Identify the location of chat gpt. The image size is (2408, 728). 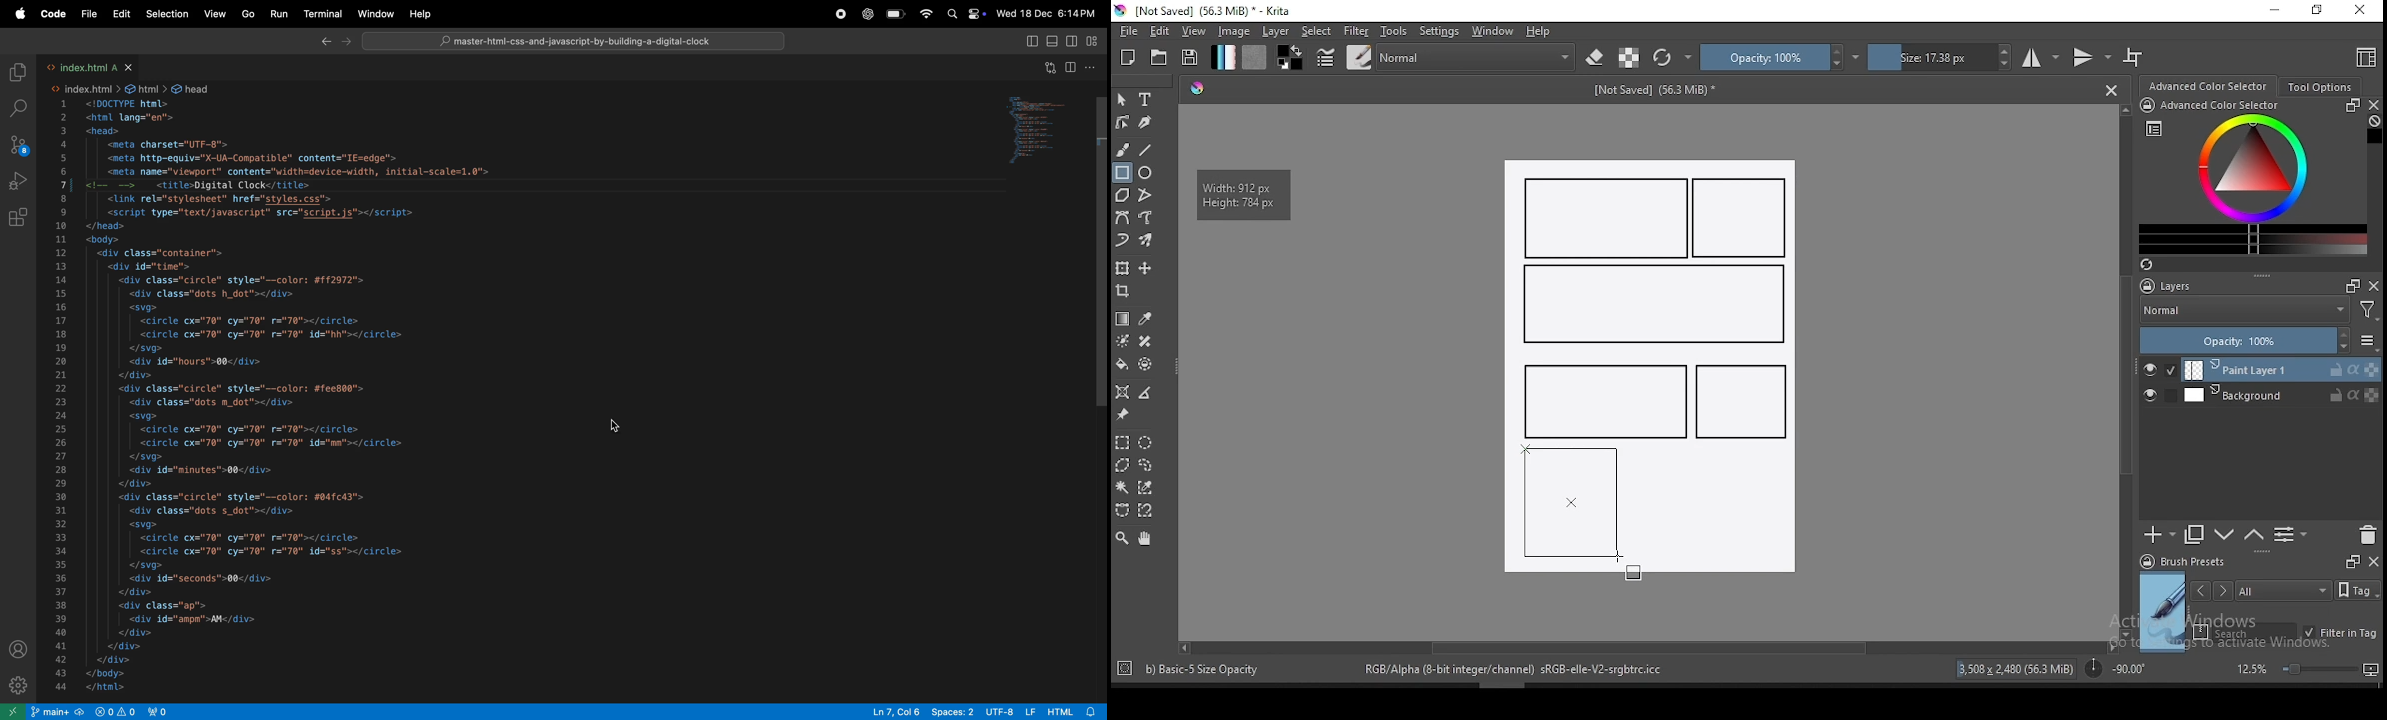
(866, 13).